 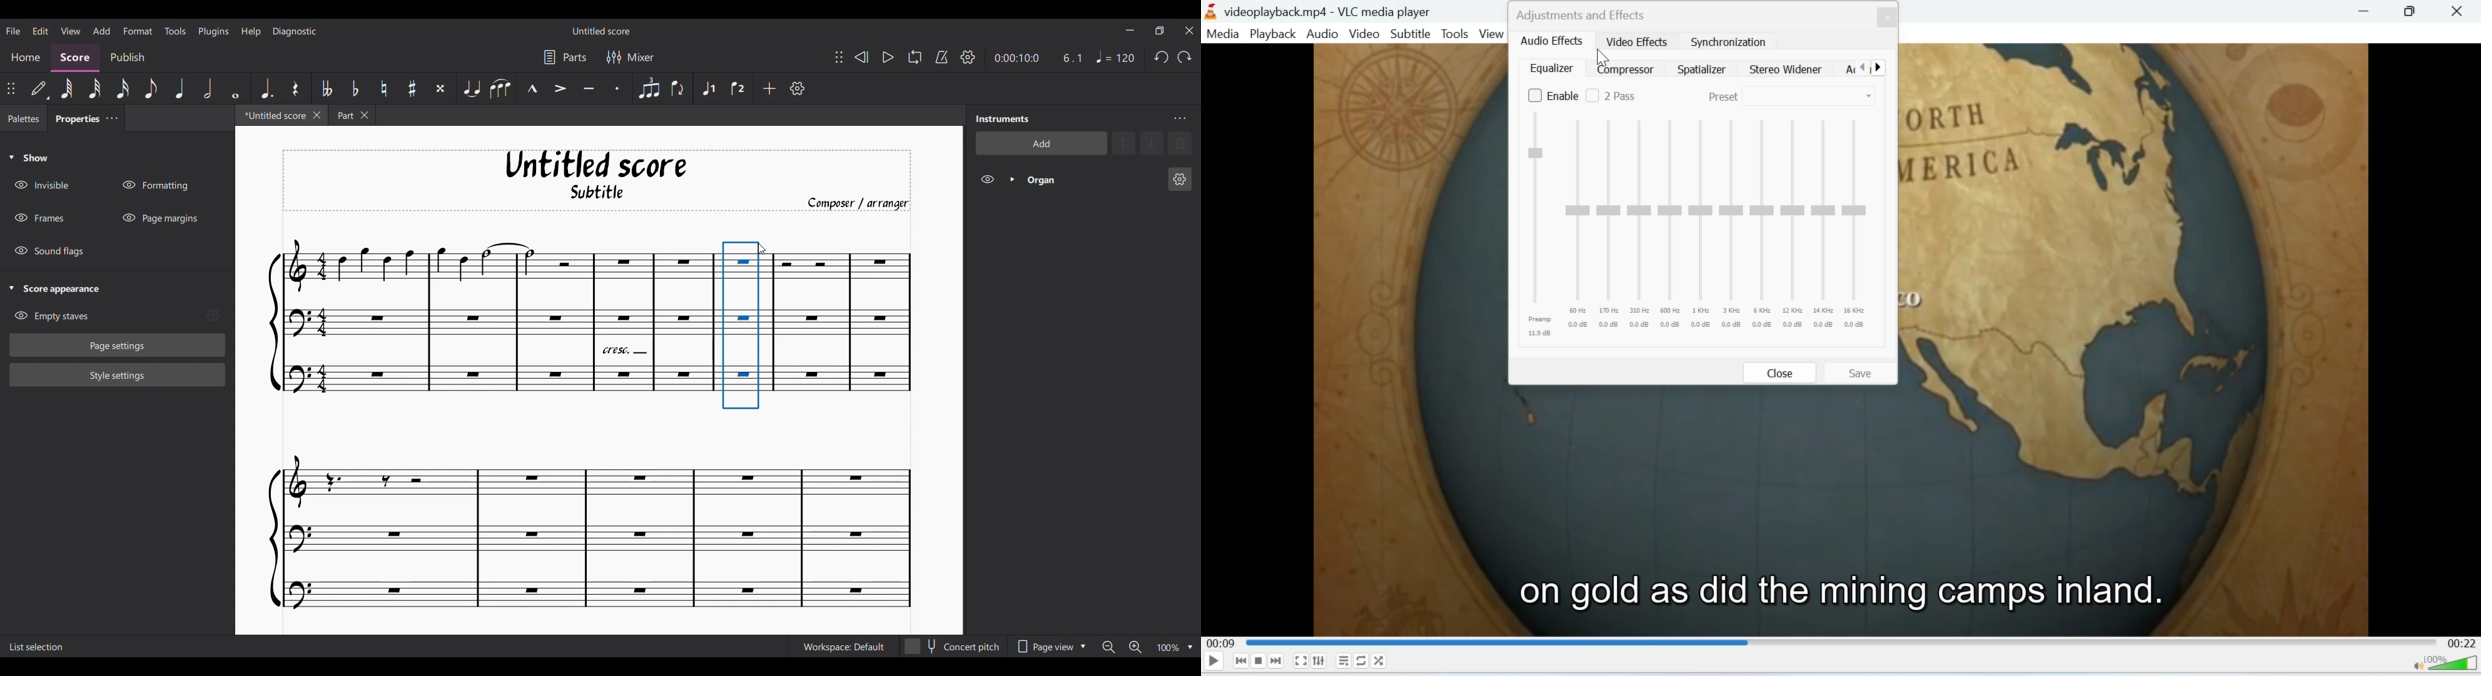 What do you see at coordinates (208, 88) in the screenshot?
I see `Half note` at bounding box center [208, 88].